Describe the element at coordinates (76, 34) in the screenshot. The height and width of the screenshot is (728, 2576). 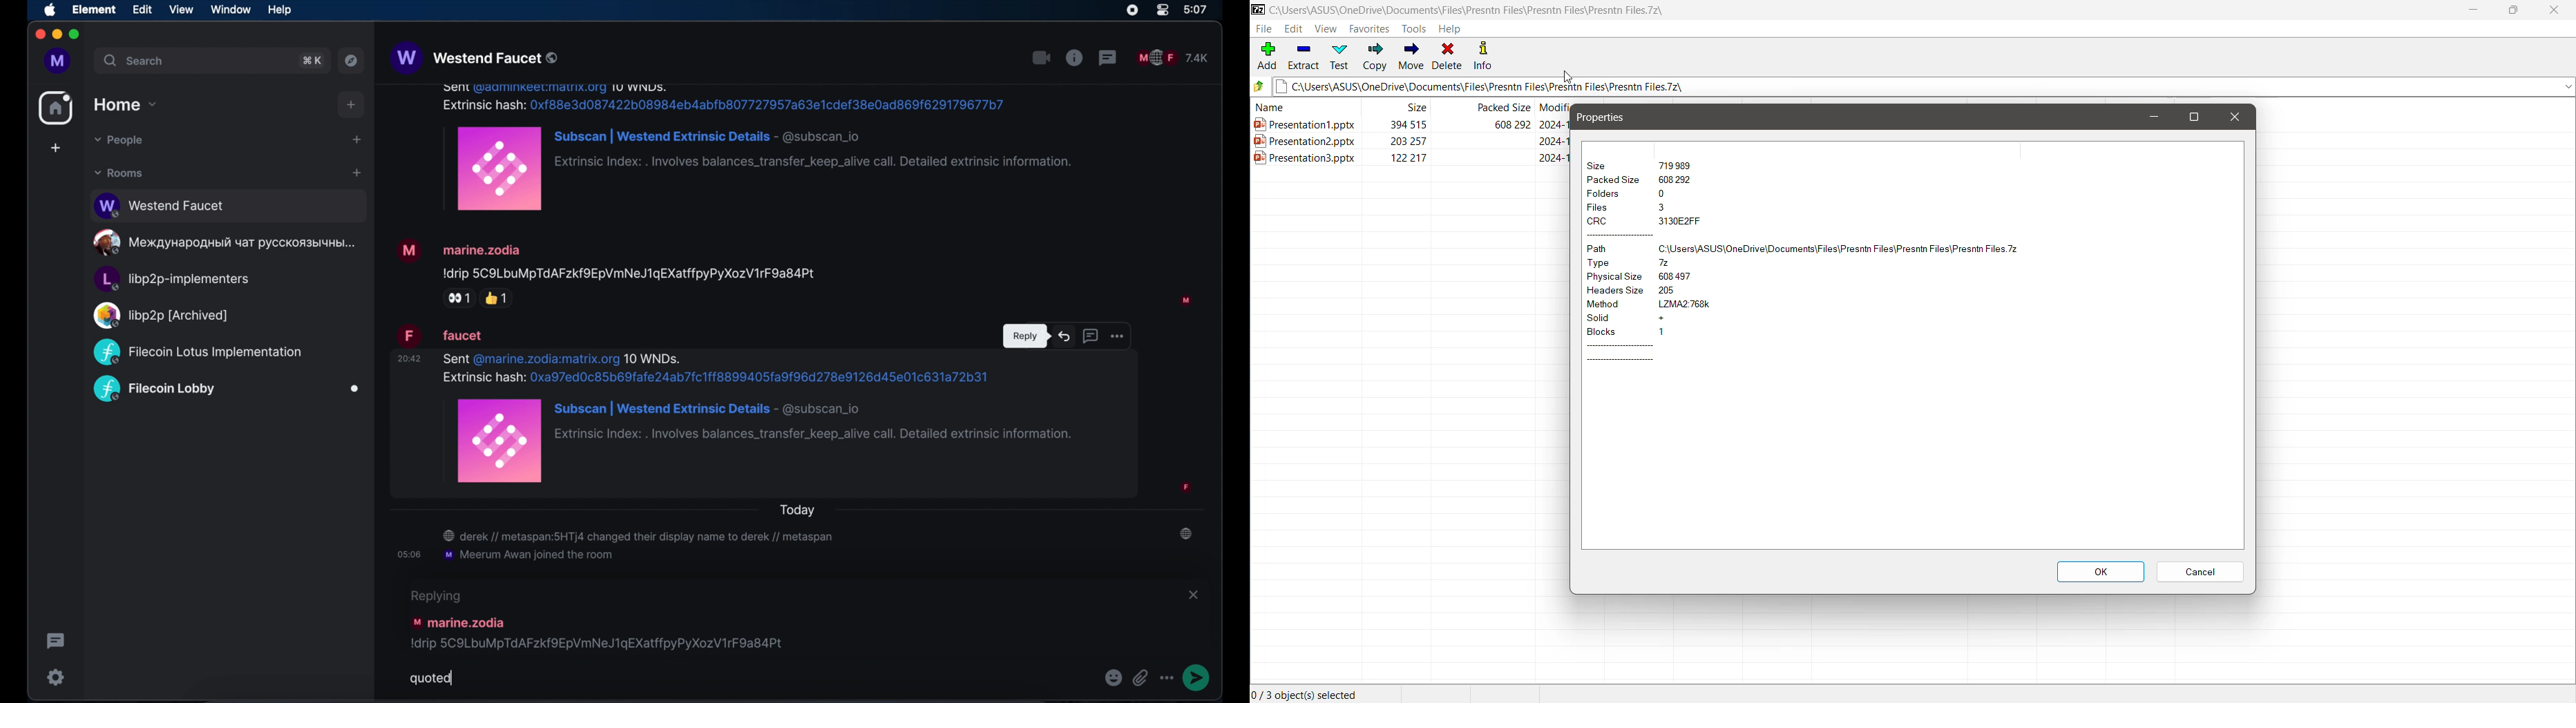
I see `maximize` at that location.